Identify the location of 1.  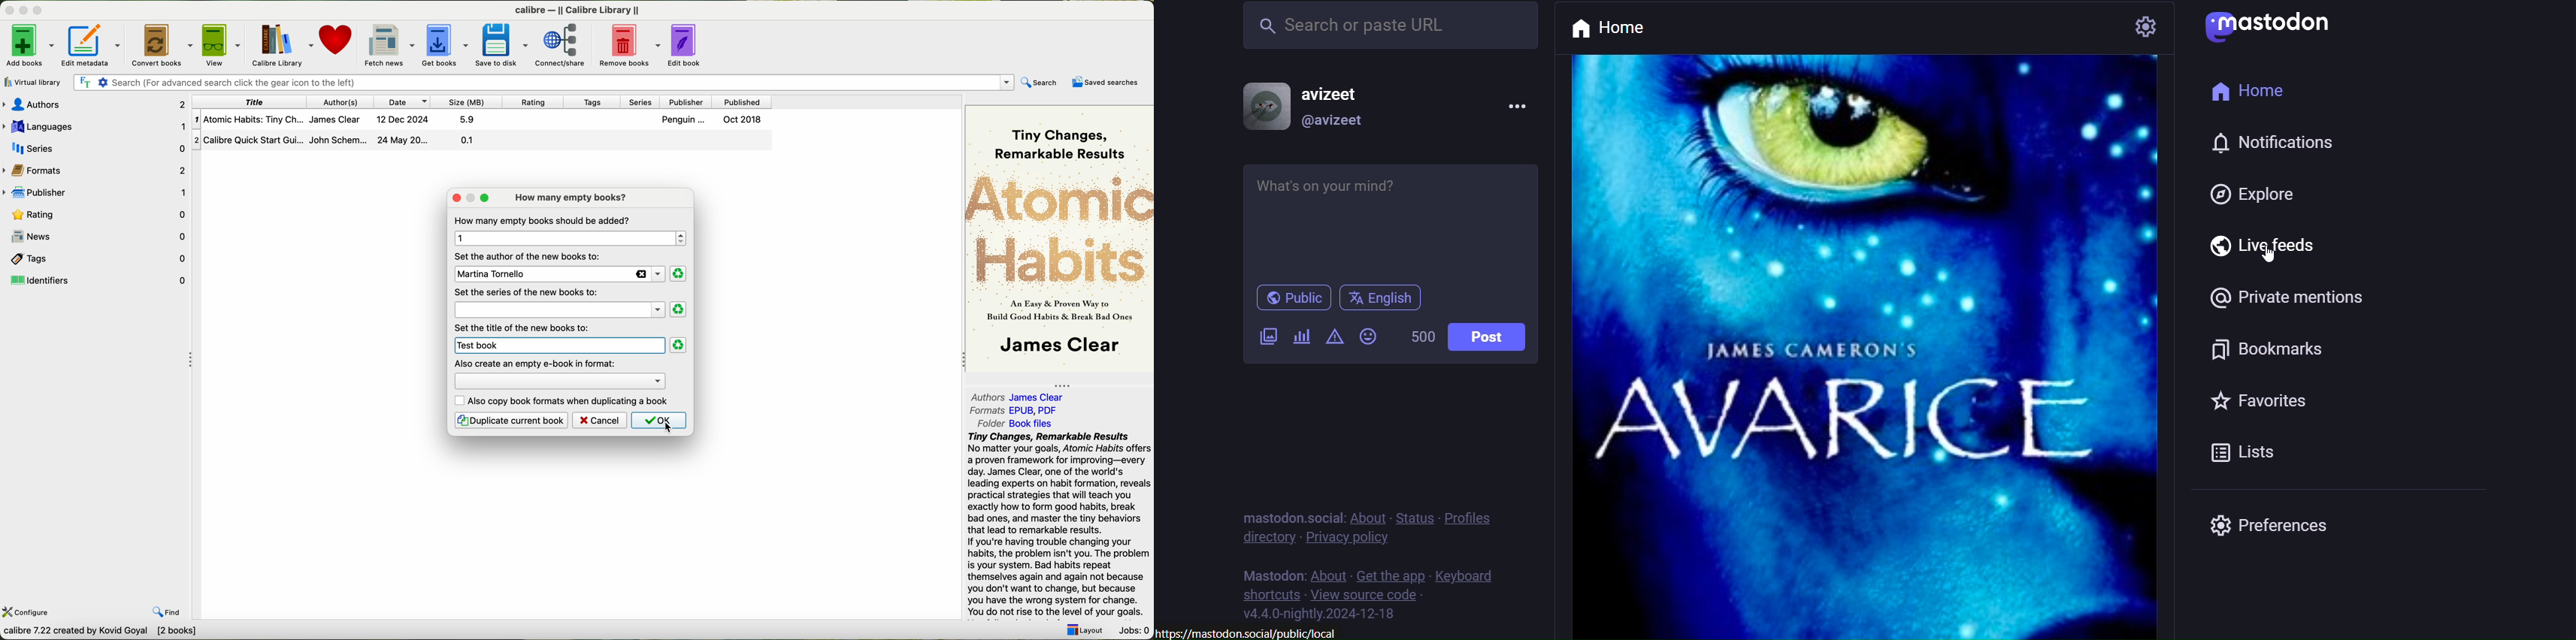
(568, 238).